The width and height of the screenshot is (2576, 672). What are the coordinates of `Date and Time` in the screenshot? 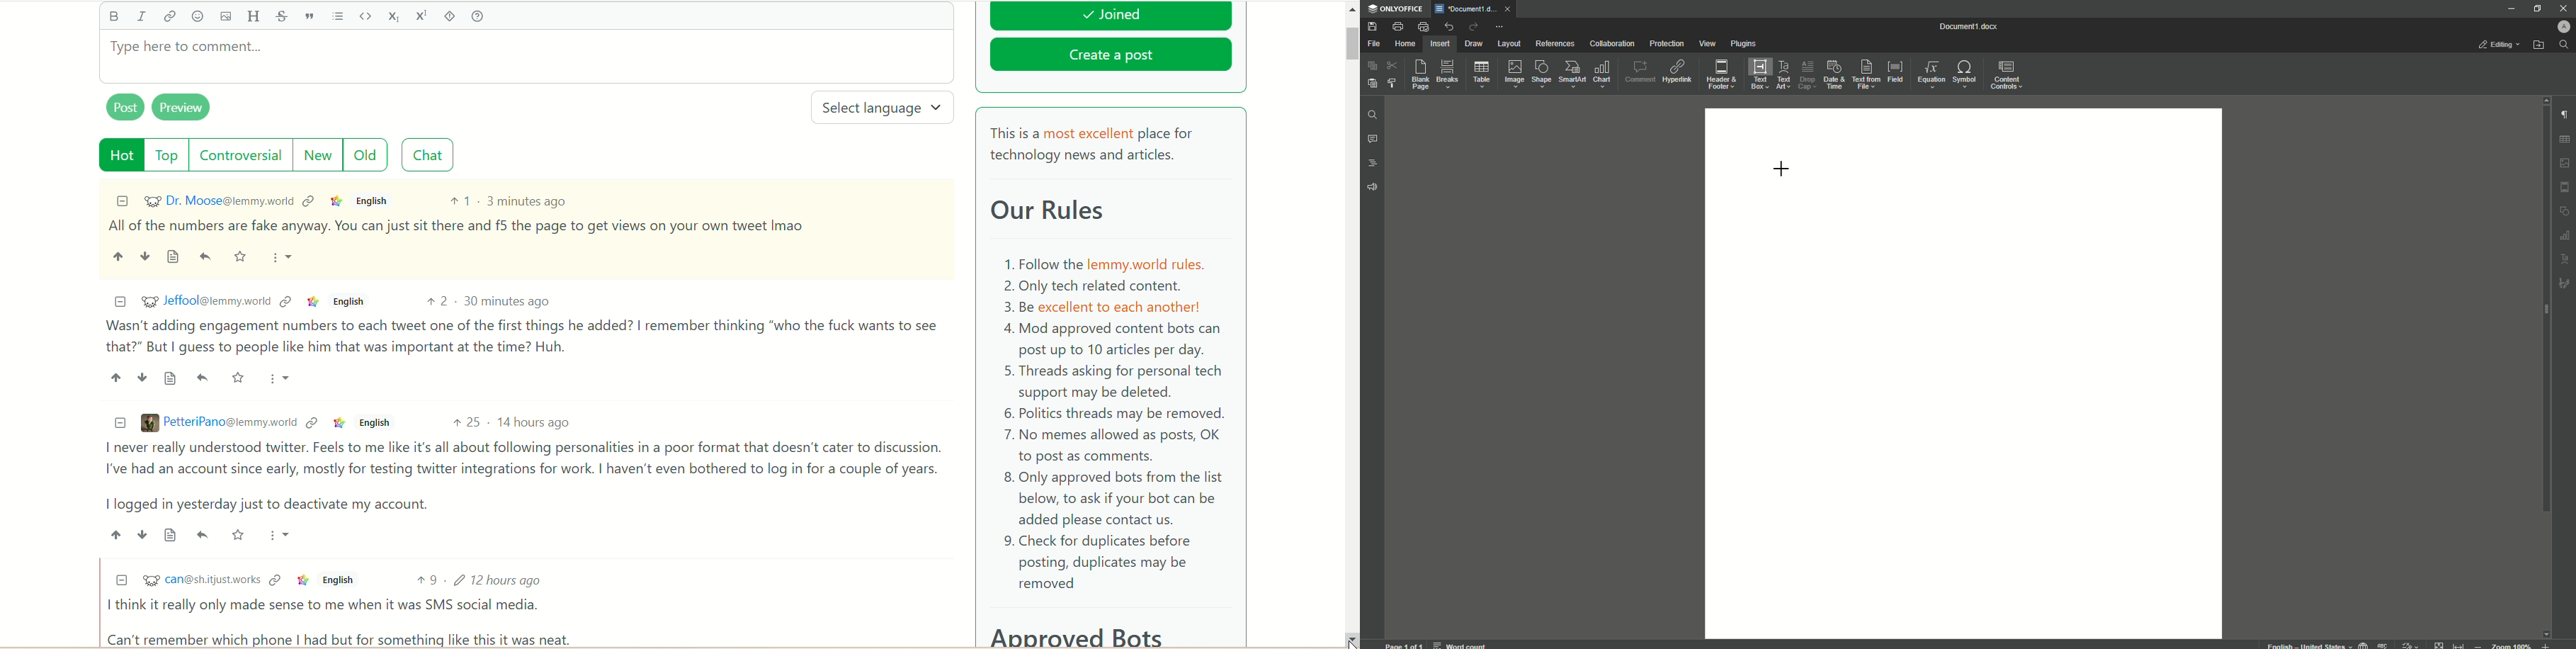 It's located at (1834, 75).